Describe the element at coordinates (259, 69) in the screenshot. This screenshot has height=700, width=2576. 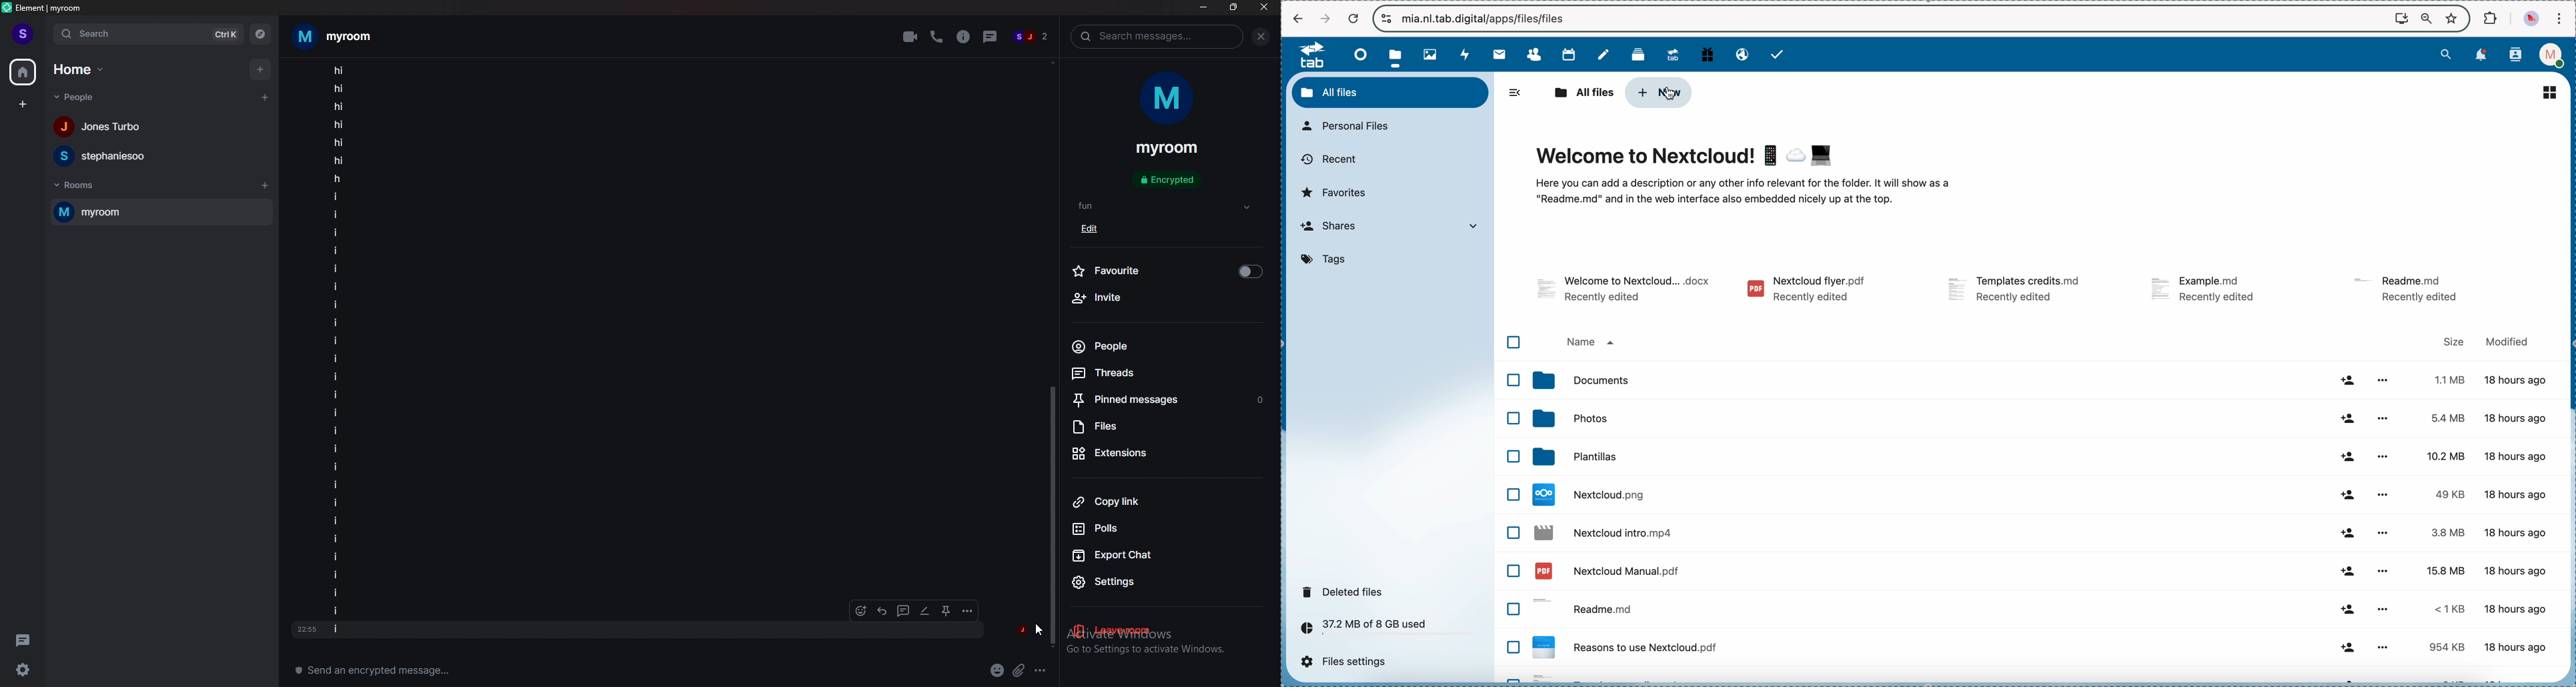
I see `add` at that location.